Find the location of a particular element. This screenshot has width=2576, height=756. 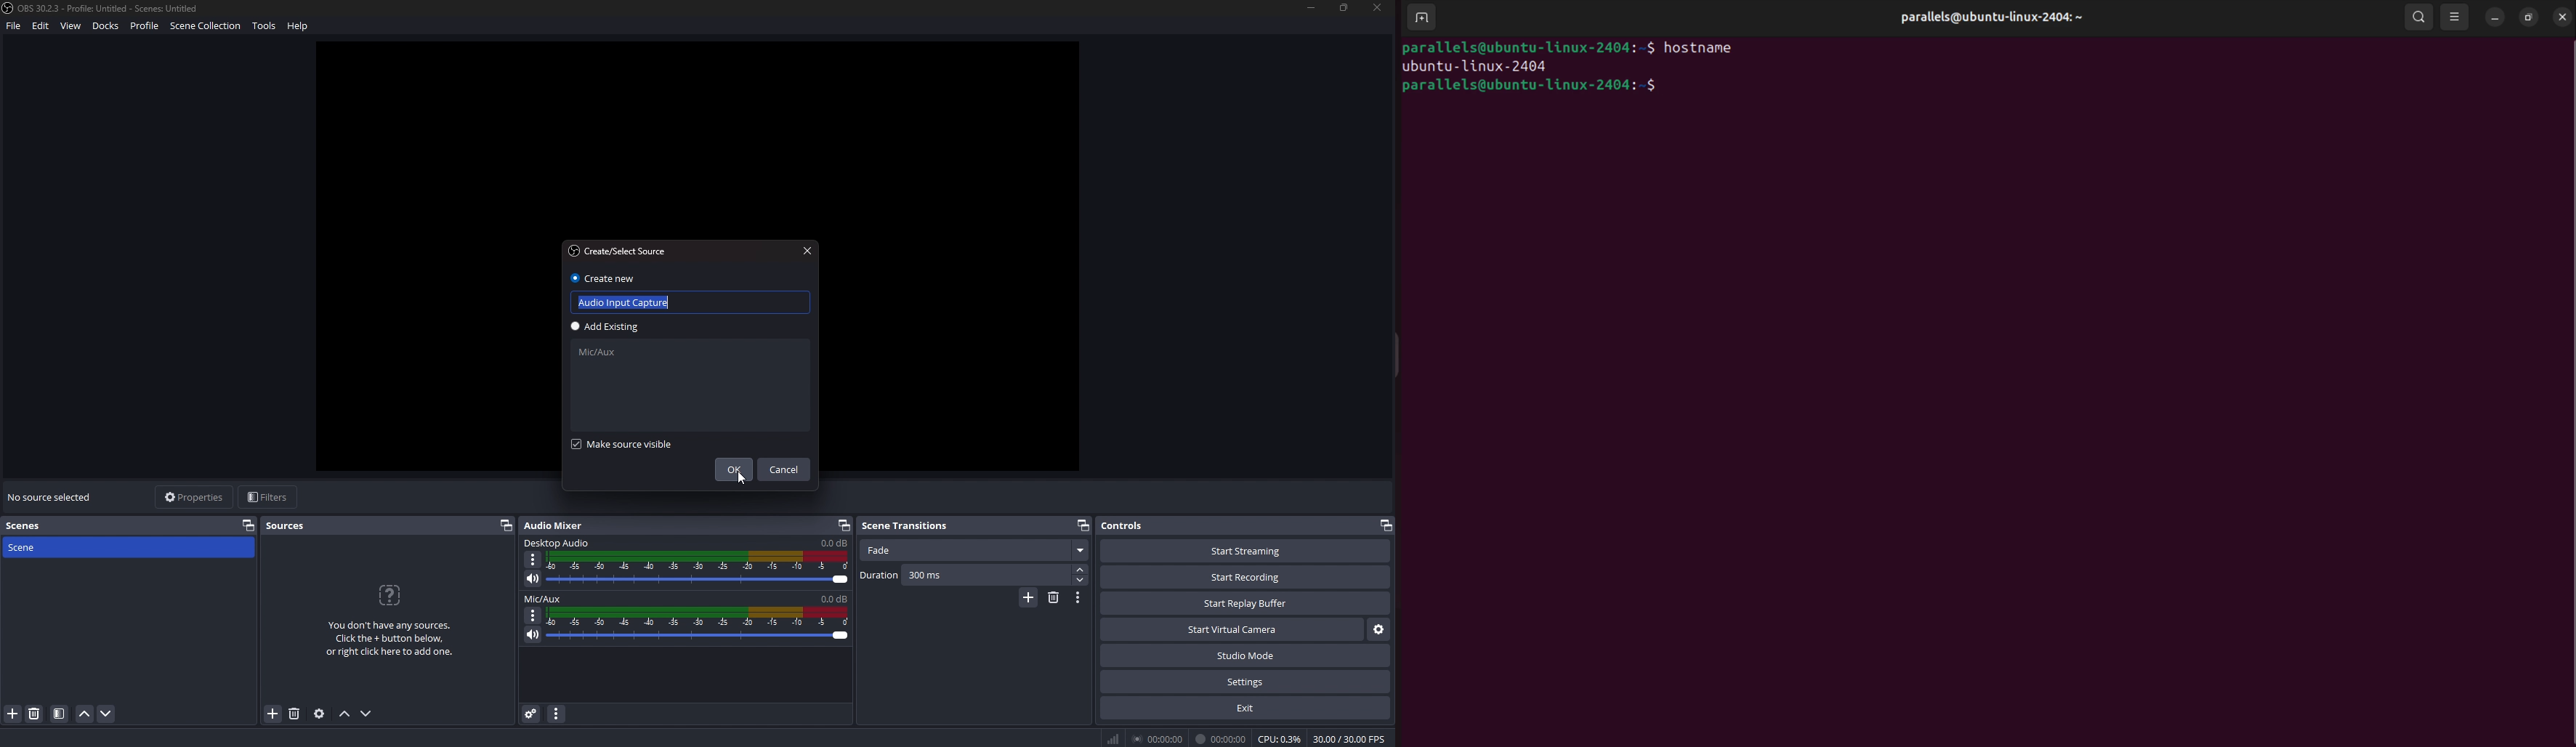

audio mixer is located at coordinates (561, 525).